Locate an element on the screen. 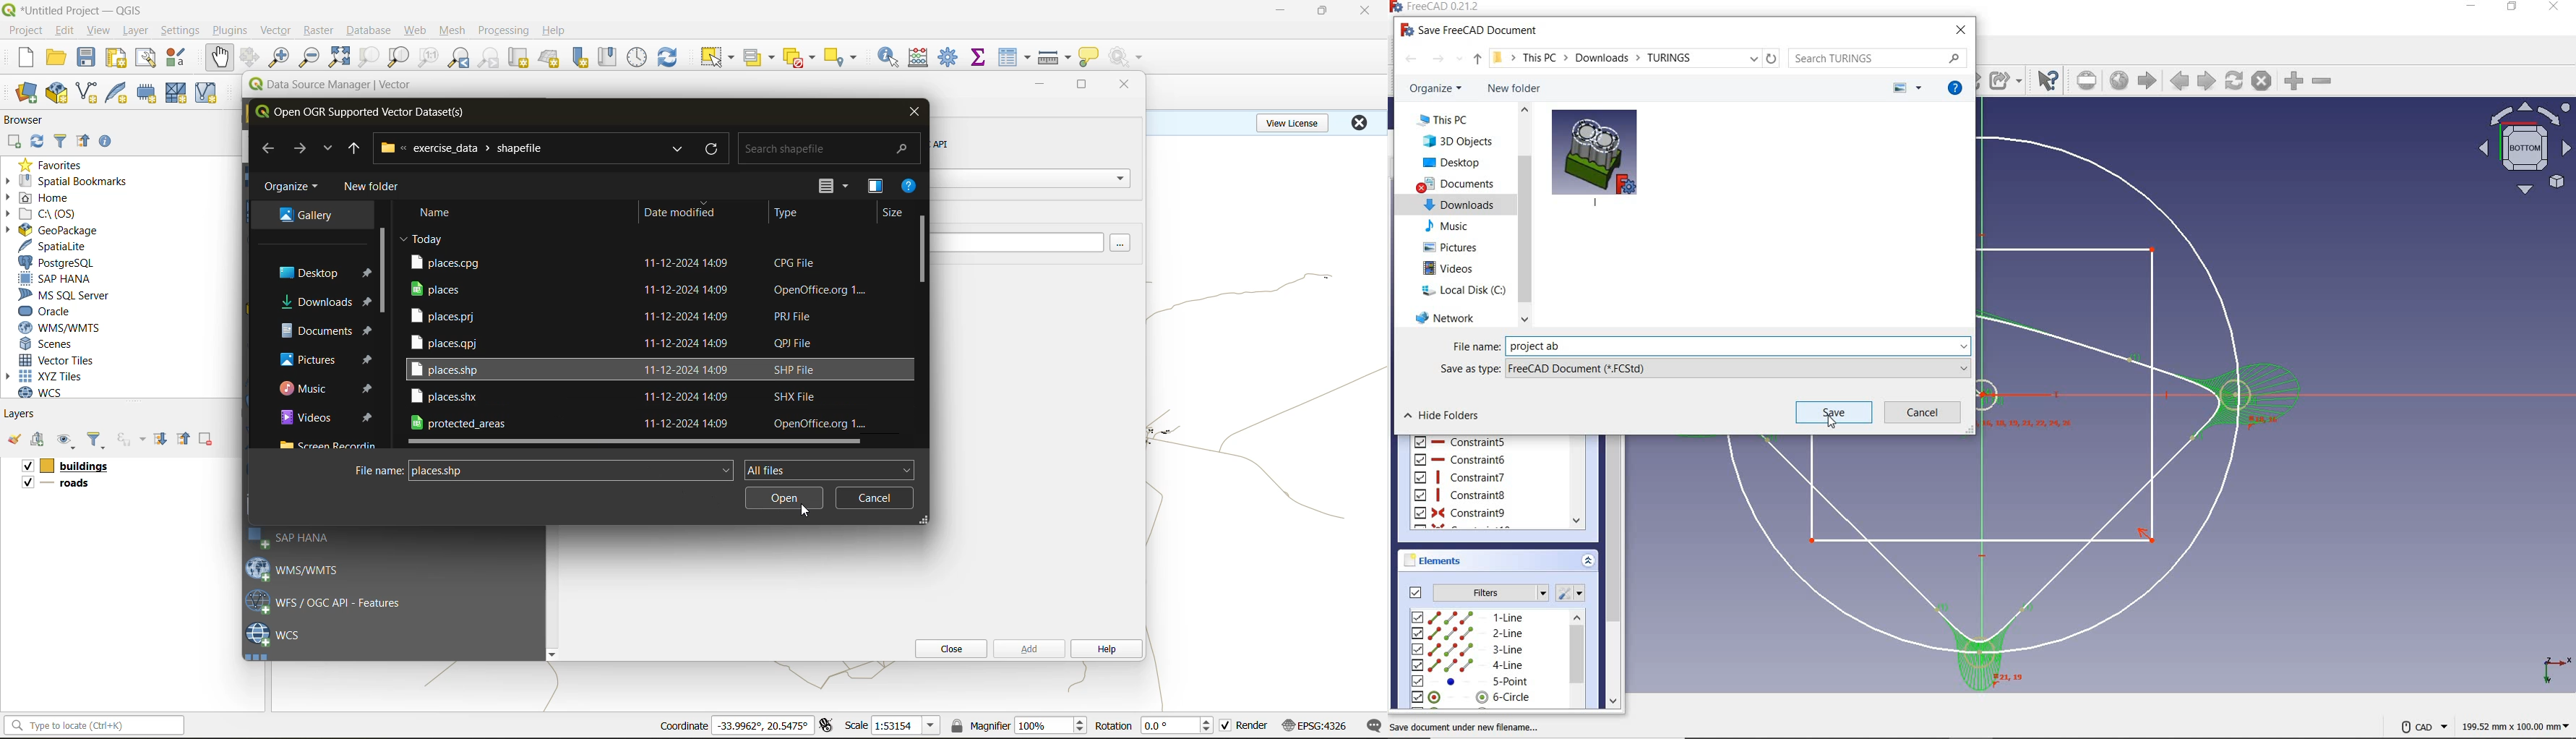 The image size is (2576, 756). design is located at coordinates (2144, 411).